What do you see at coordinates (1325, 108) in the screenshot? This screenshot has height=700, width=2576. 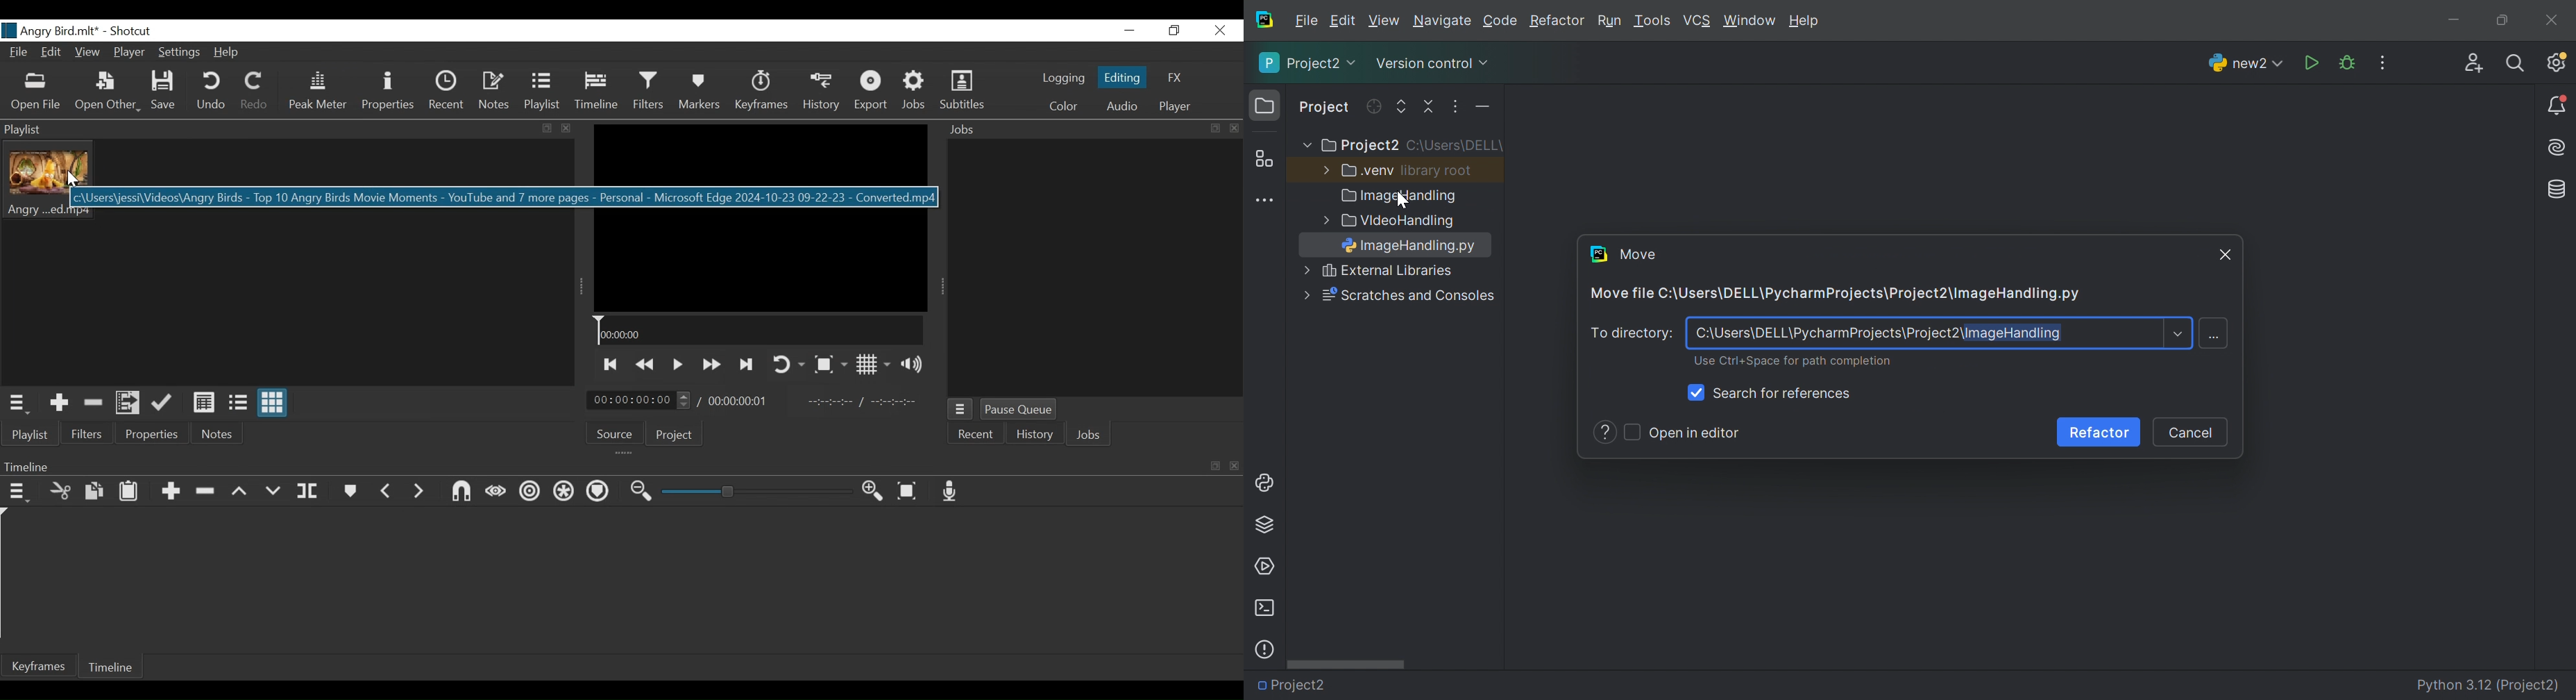 I see `Project` at bounding box center [1325, 108].